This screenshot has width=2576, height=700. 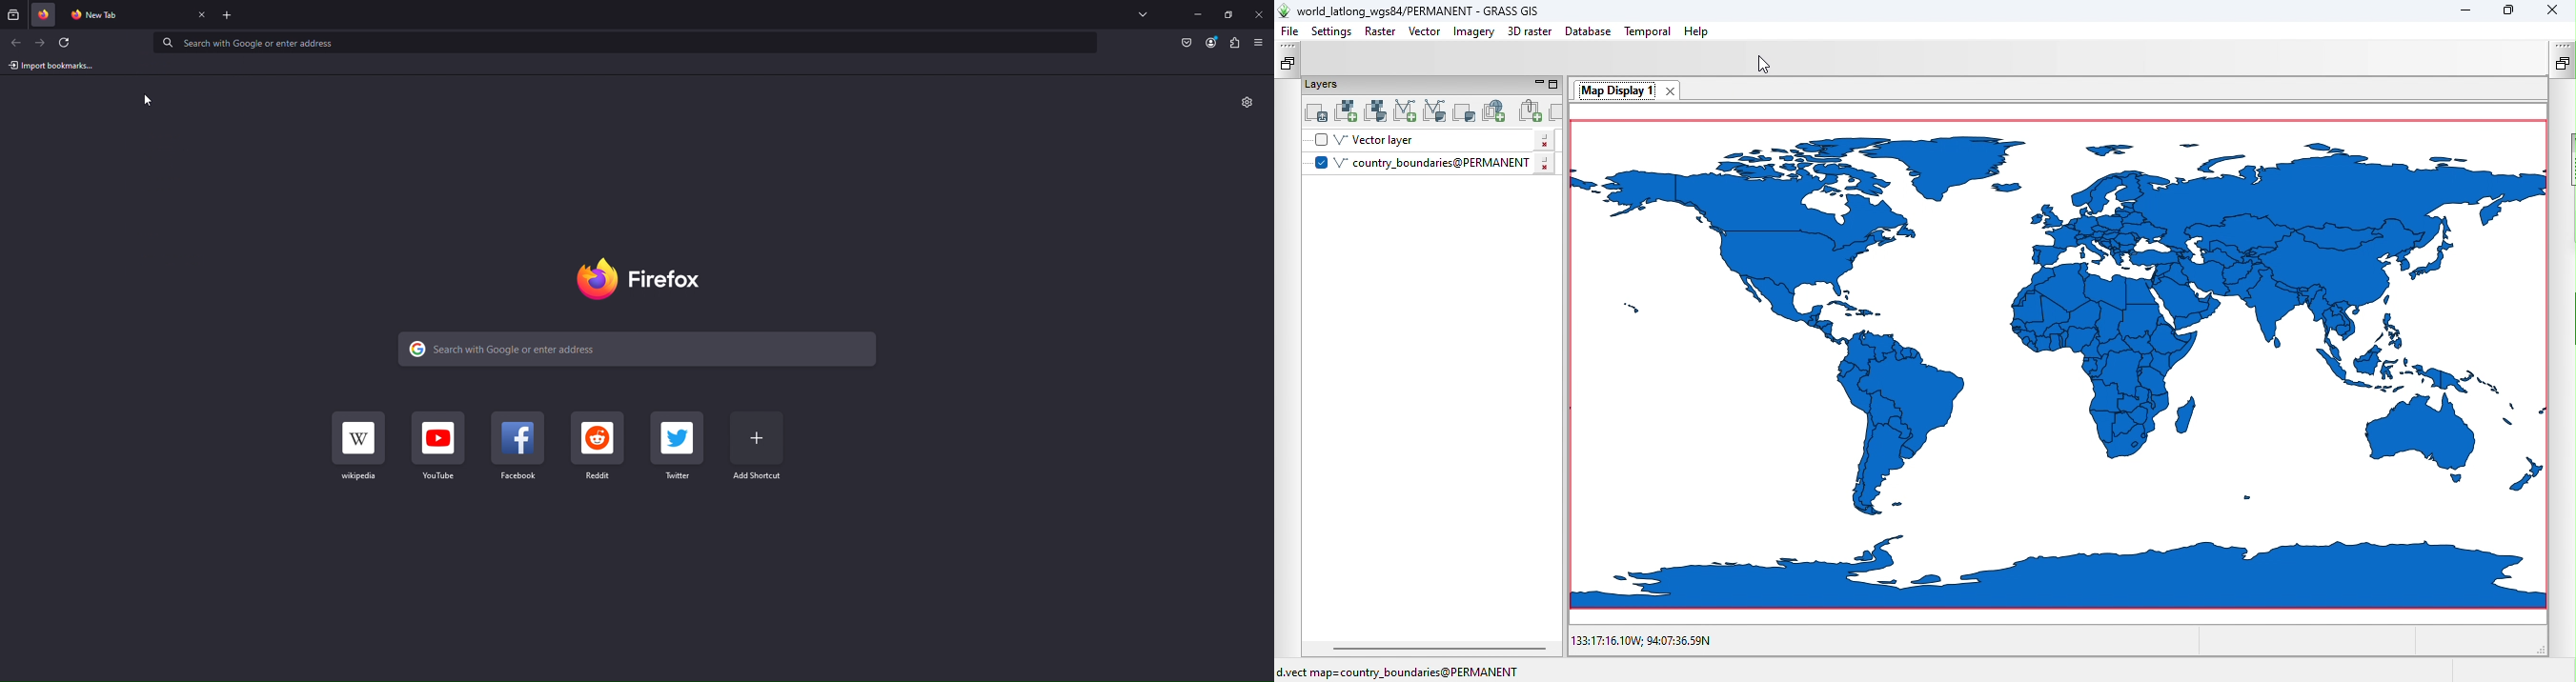 What do you see at coordinates (68, 43) in the screenshot?
I see `Refresh` at bounding box center [68, 43].